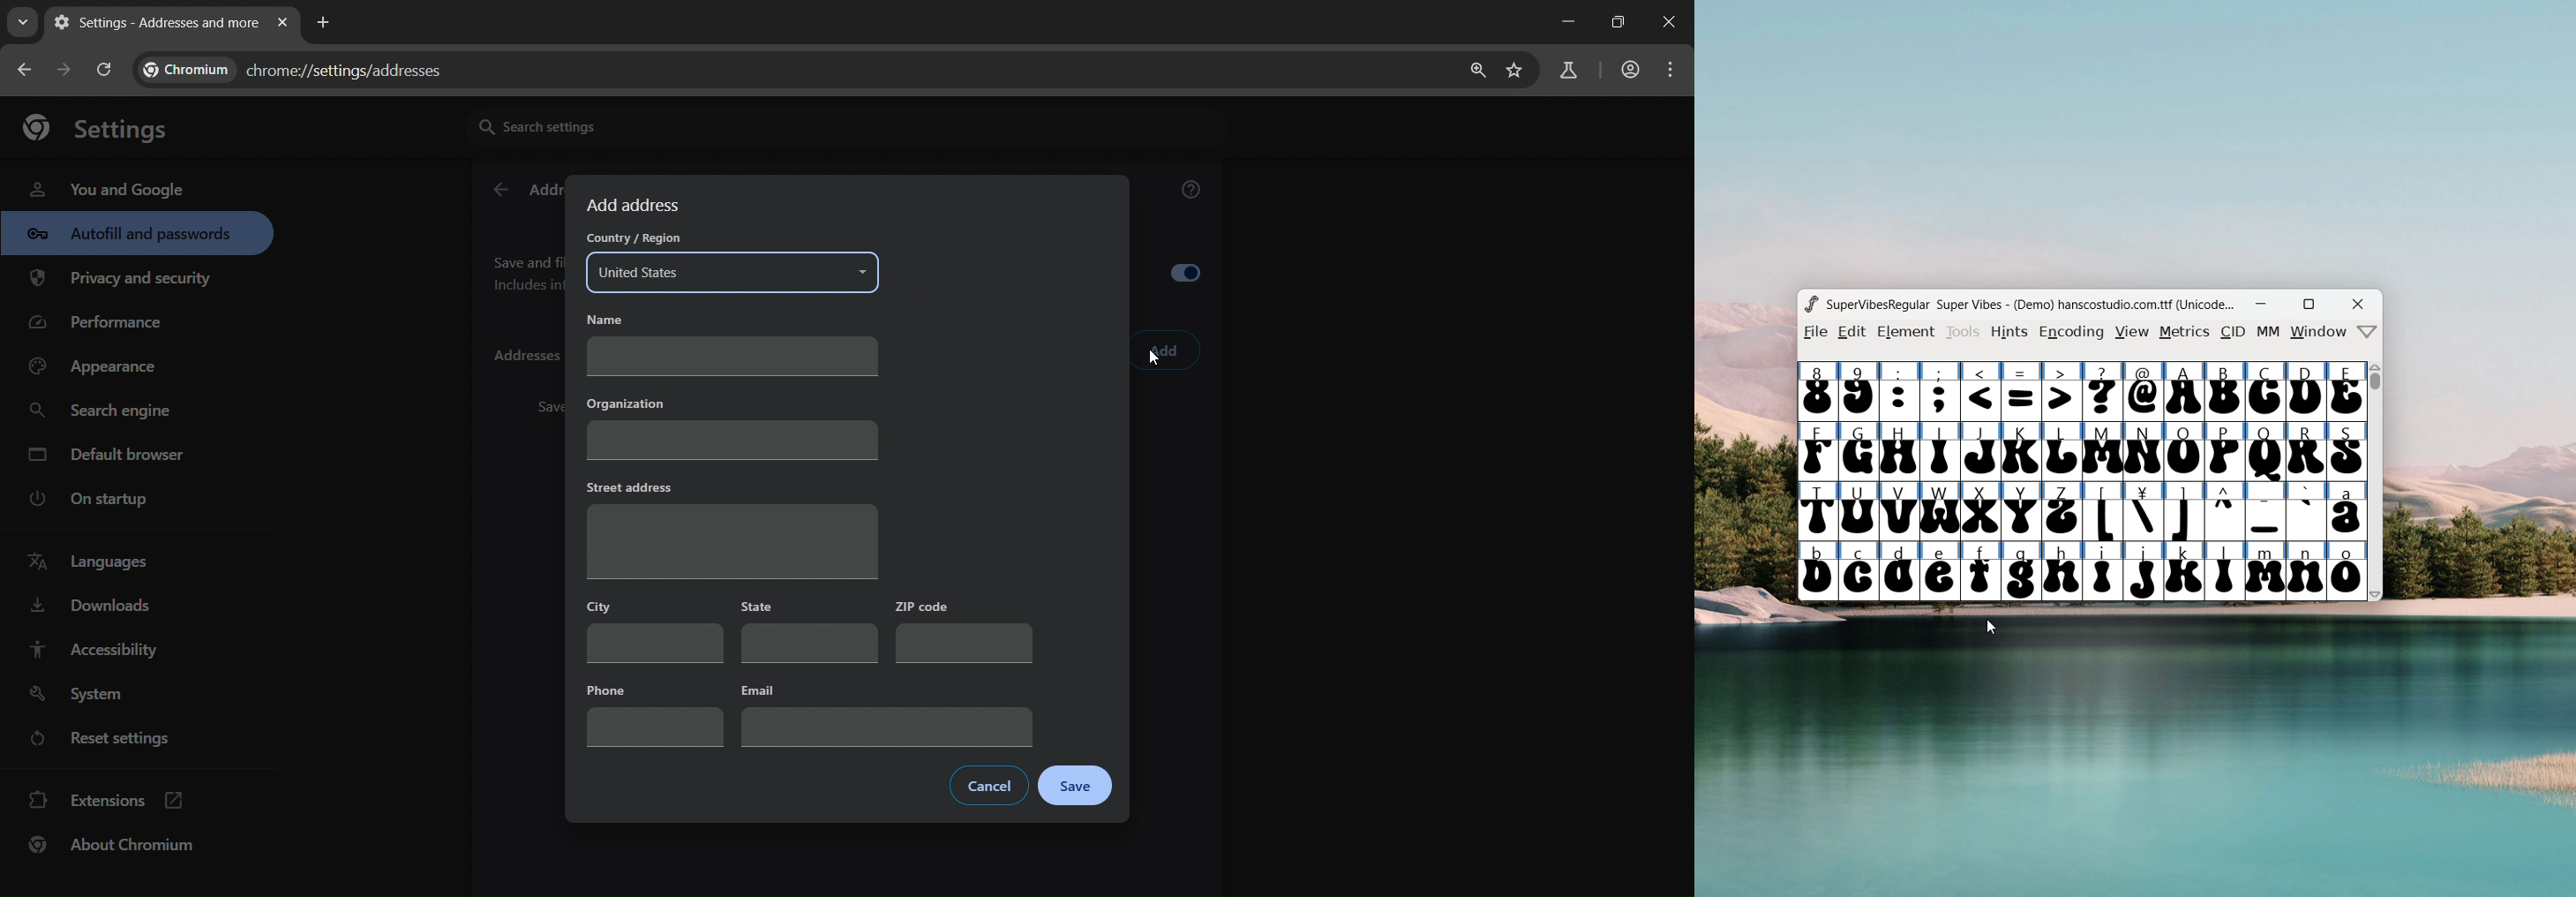  I want to click on K, so click(2021, 452).